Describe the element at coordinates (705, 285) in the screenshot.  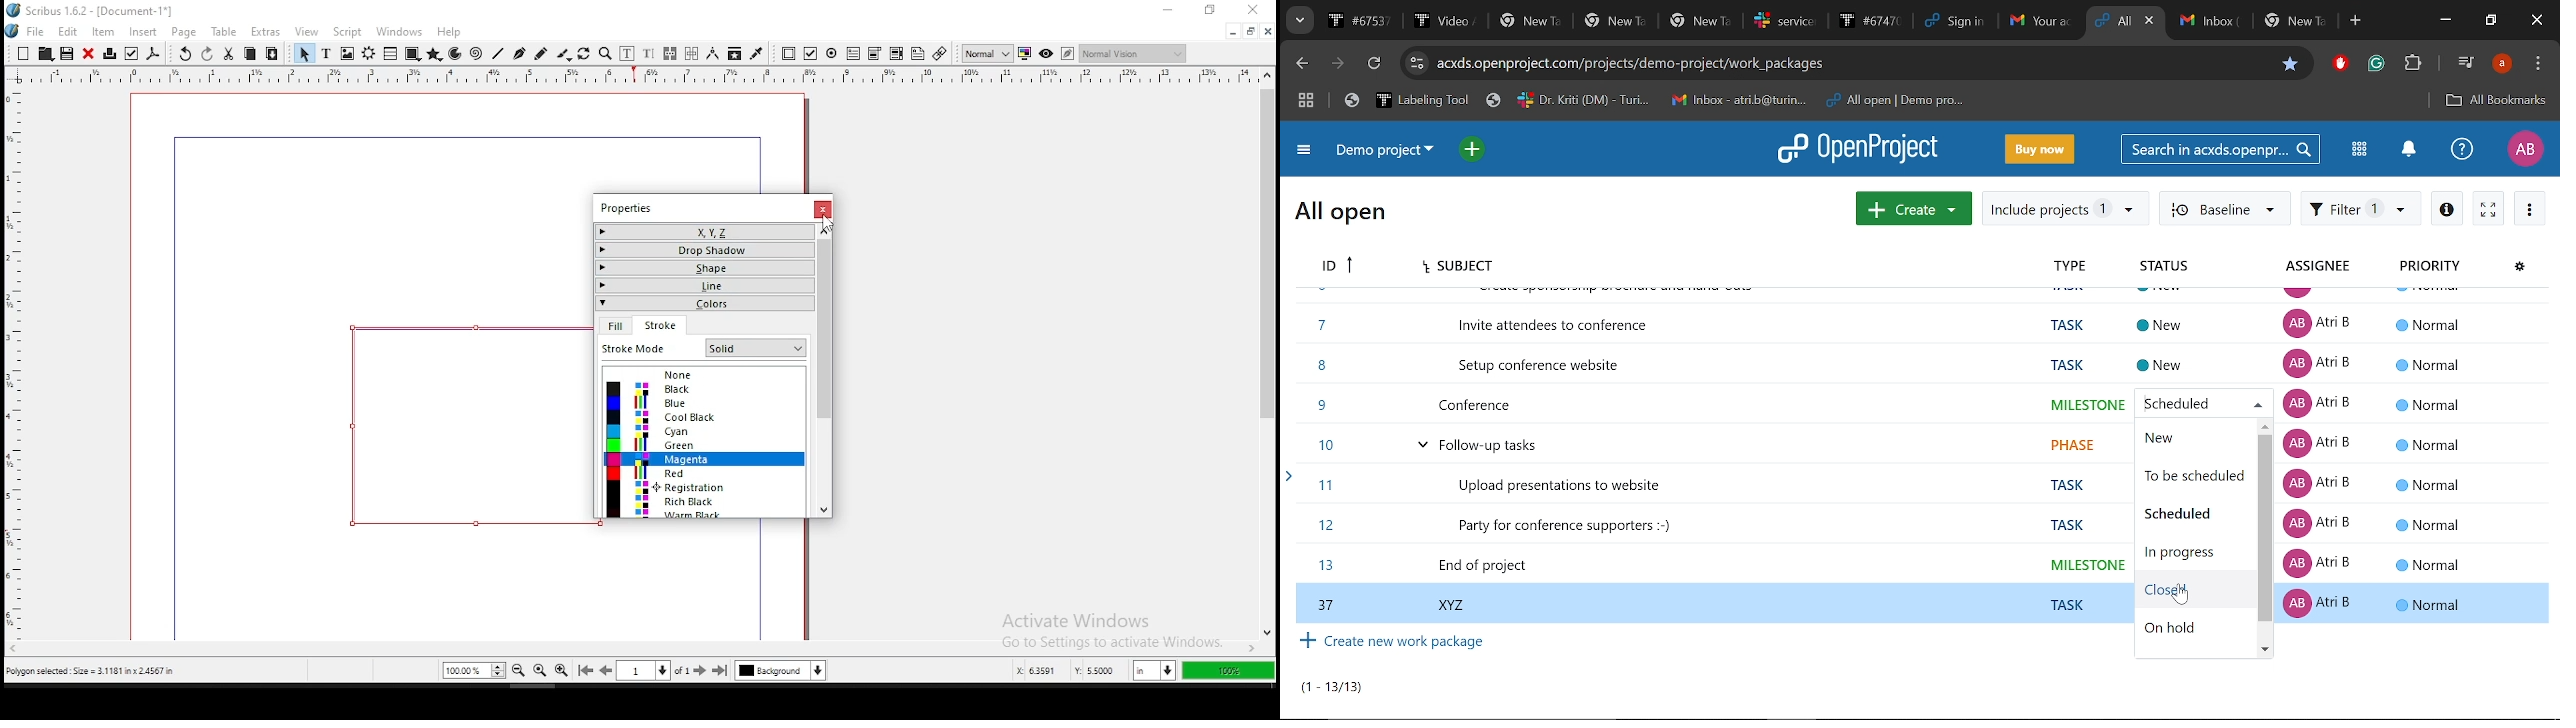
I see `line` at that location.